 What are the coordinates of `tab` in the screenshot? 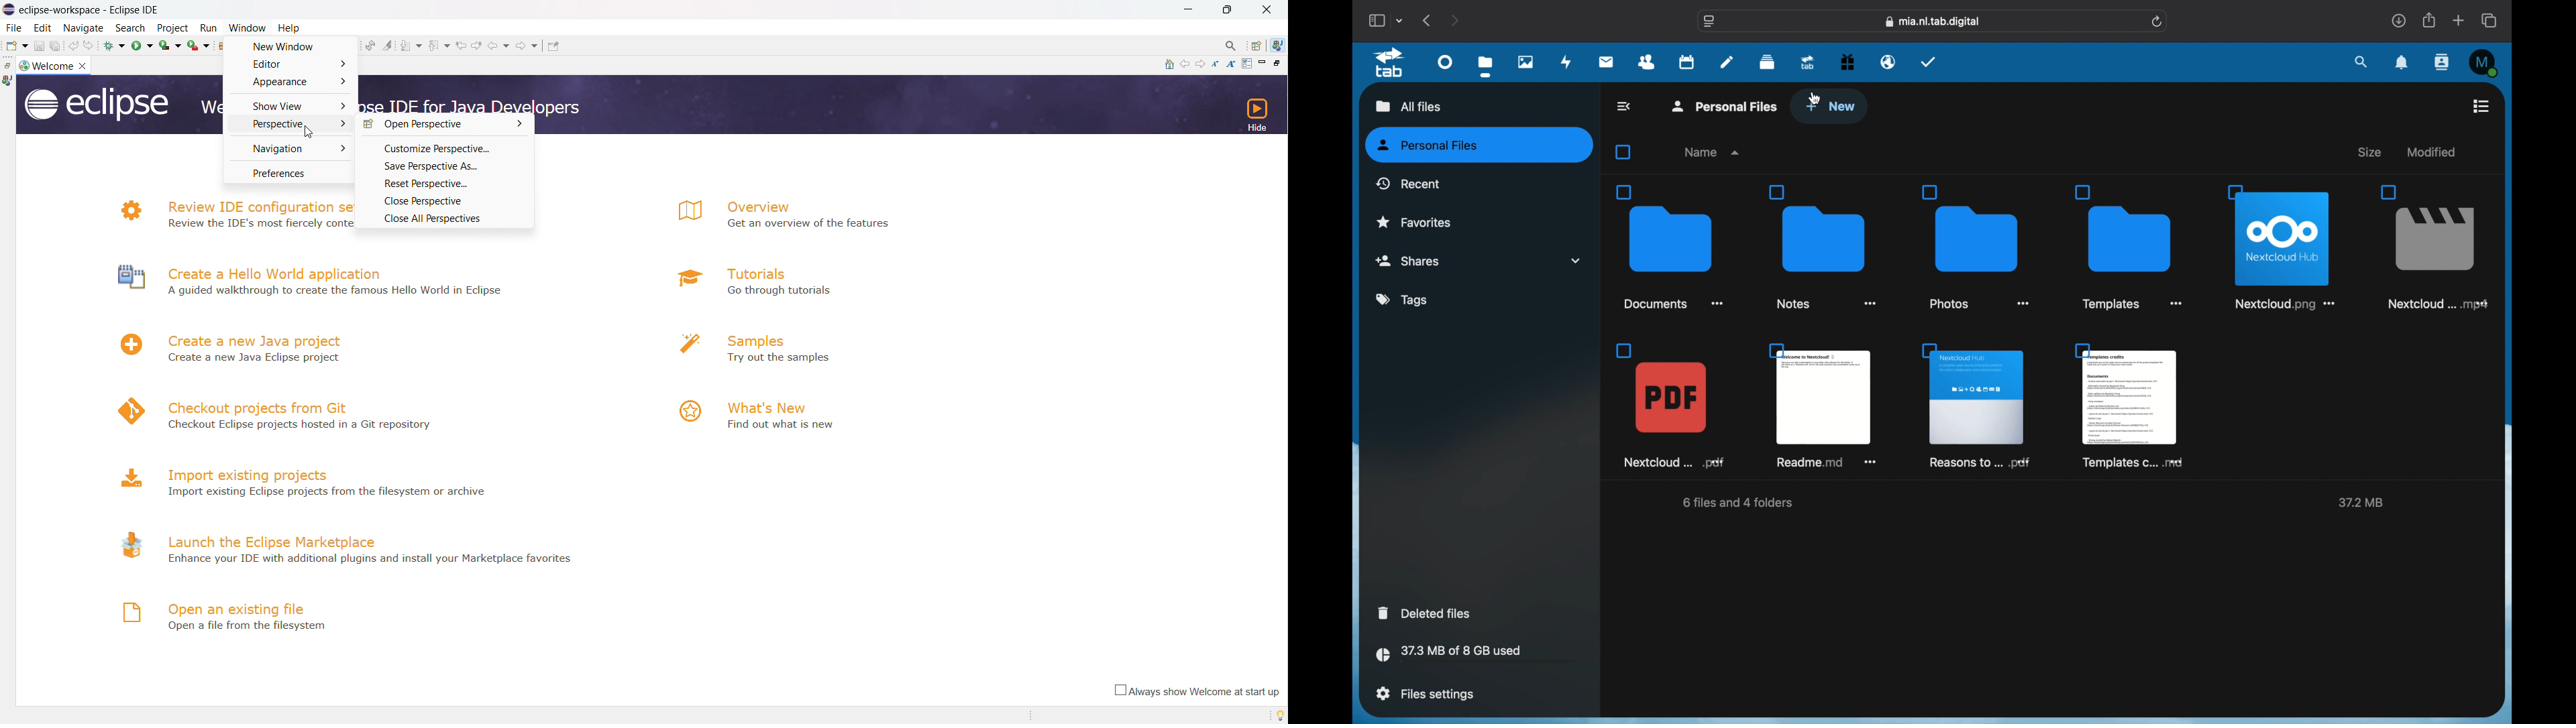 It's located at (1392, 63).